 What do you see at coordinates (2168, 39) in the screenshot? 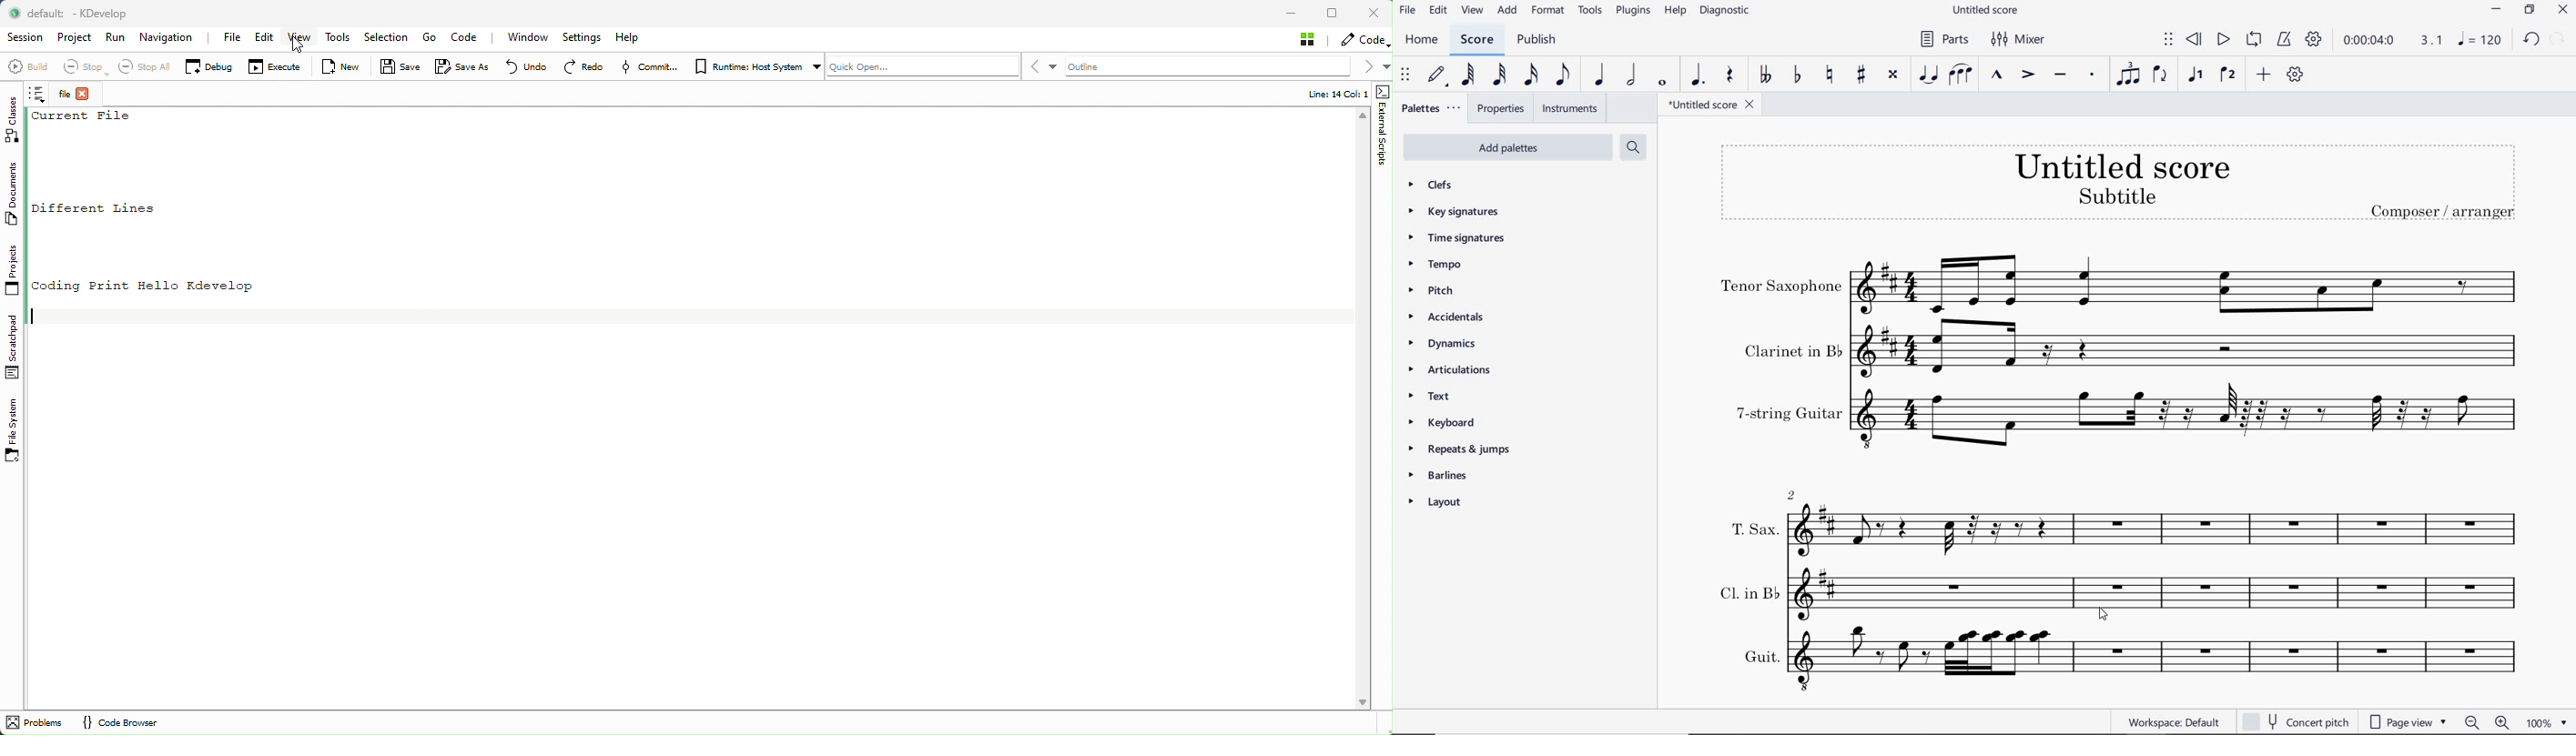
I see `SELECT TO MOVE` at bounding box center [2168, 39].